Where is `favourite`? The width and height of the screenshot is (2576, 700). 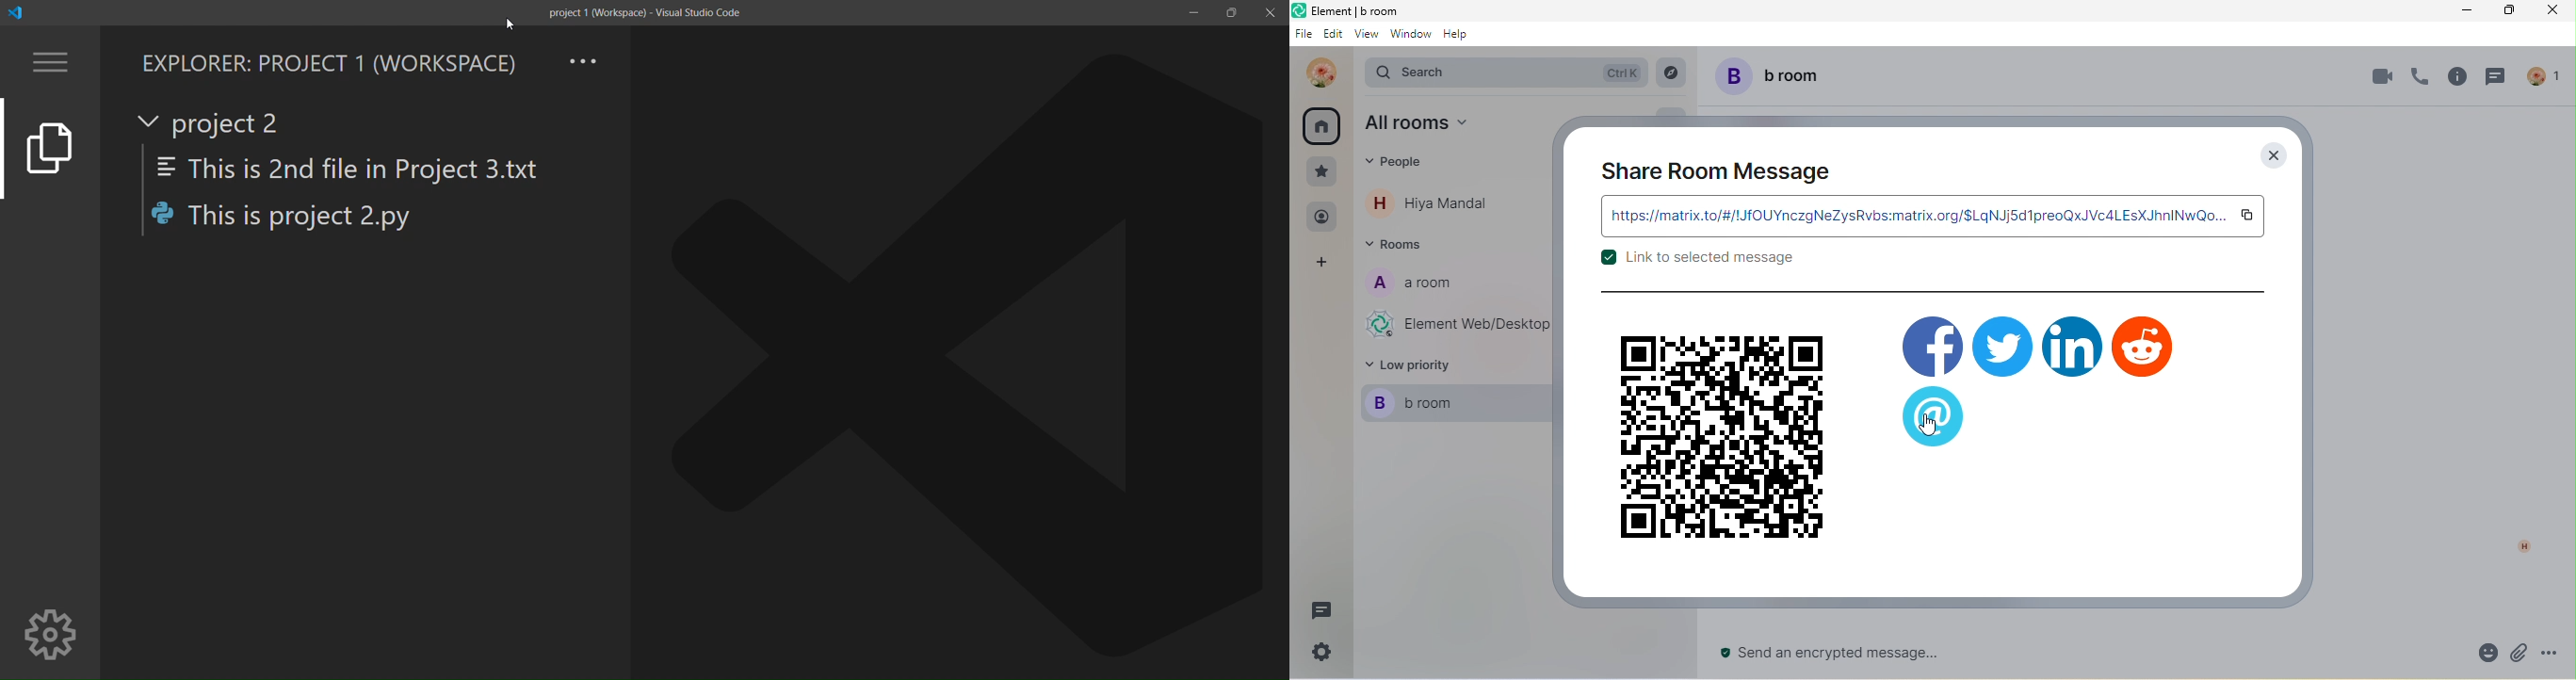 favourite is located at coordinates (1322, 171).